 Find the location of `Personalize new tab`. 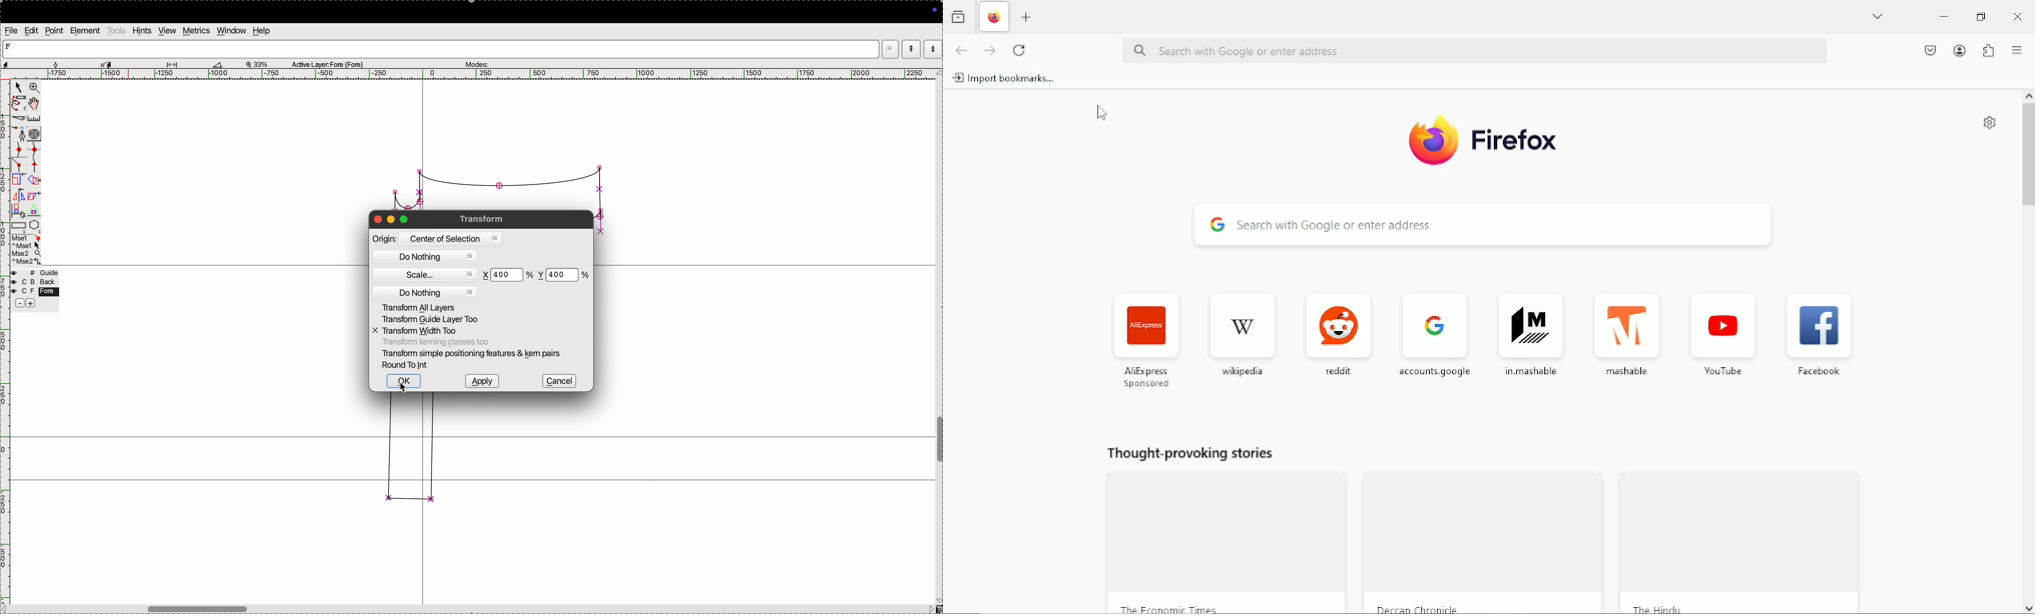

Personalize new tab is located at coordinates (1988, 122).